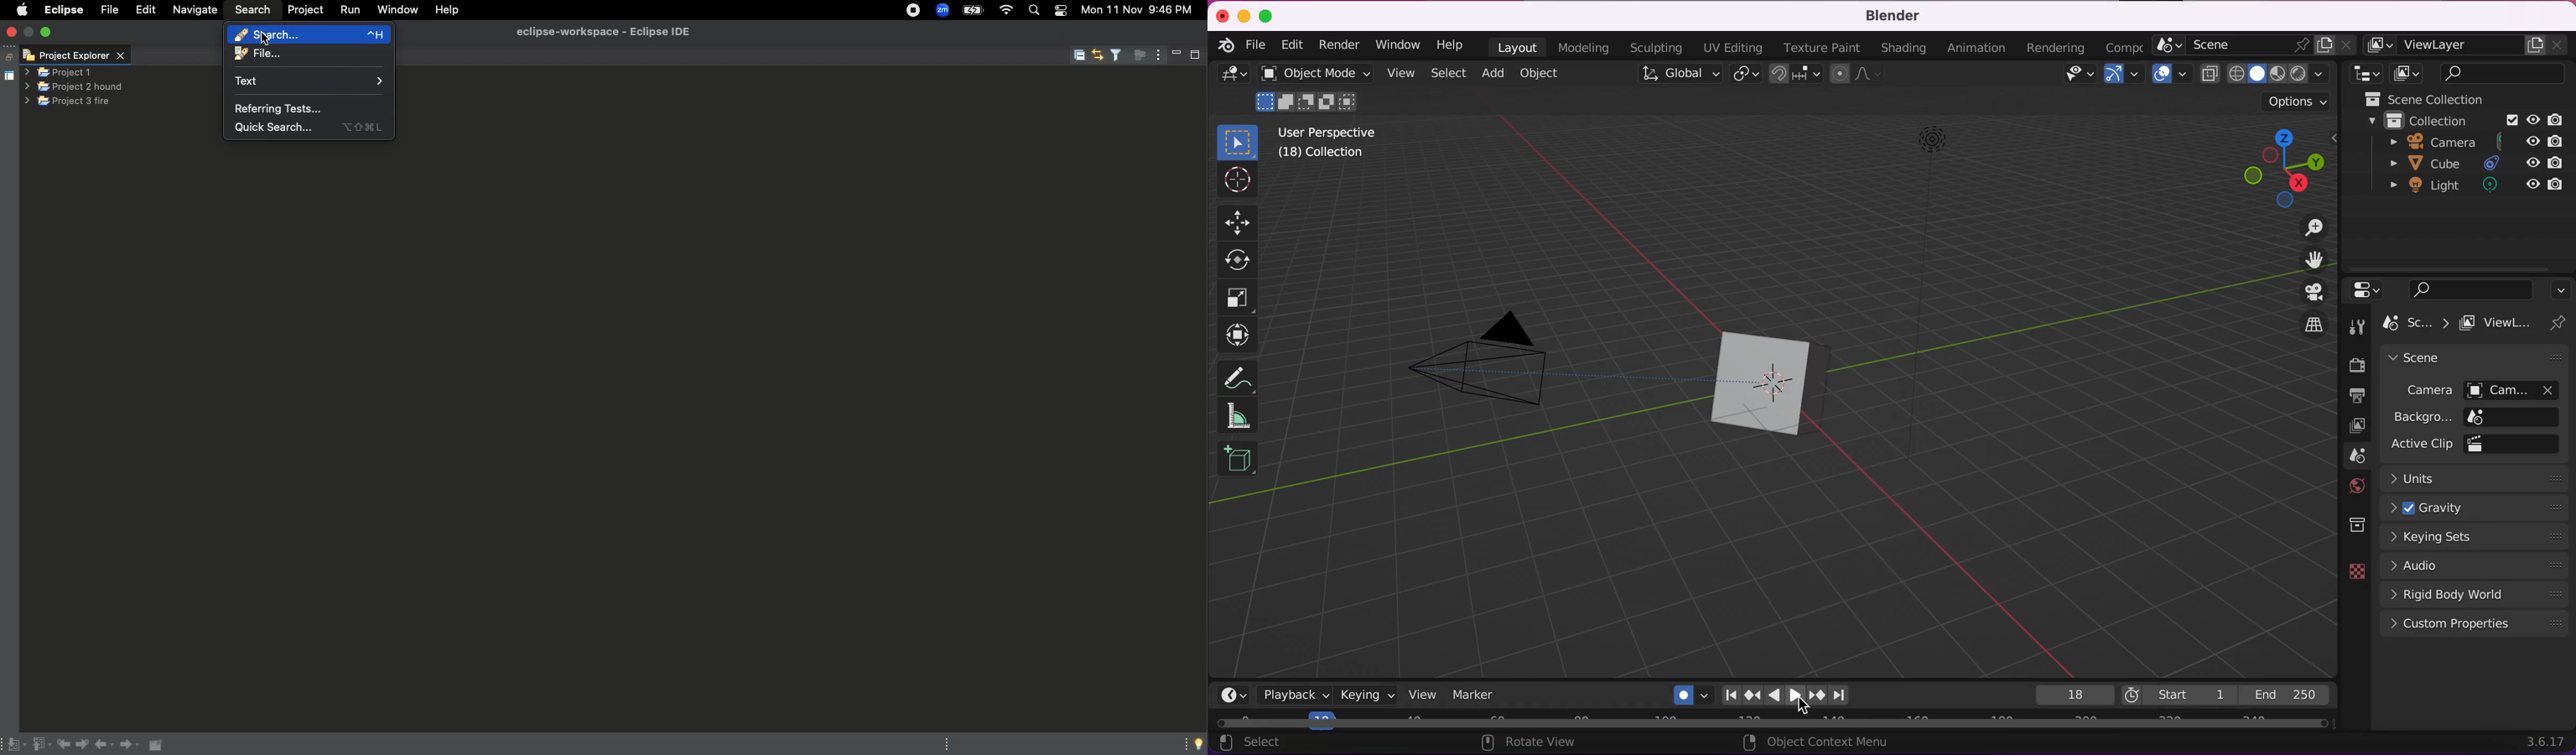 Image resolution: width=2576 pixels, height=756 pixels. What do you see at coordinates (1978, 48) in the screenshot?
I see `animation` at bounding box center [1978, 48].